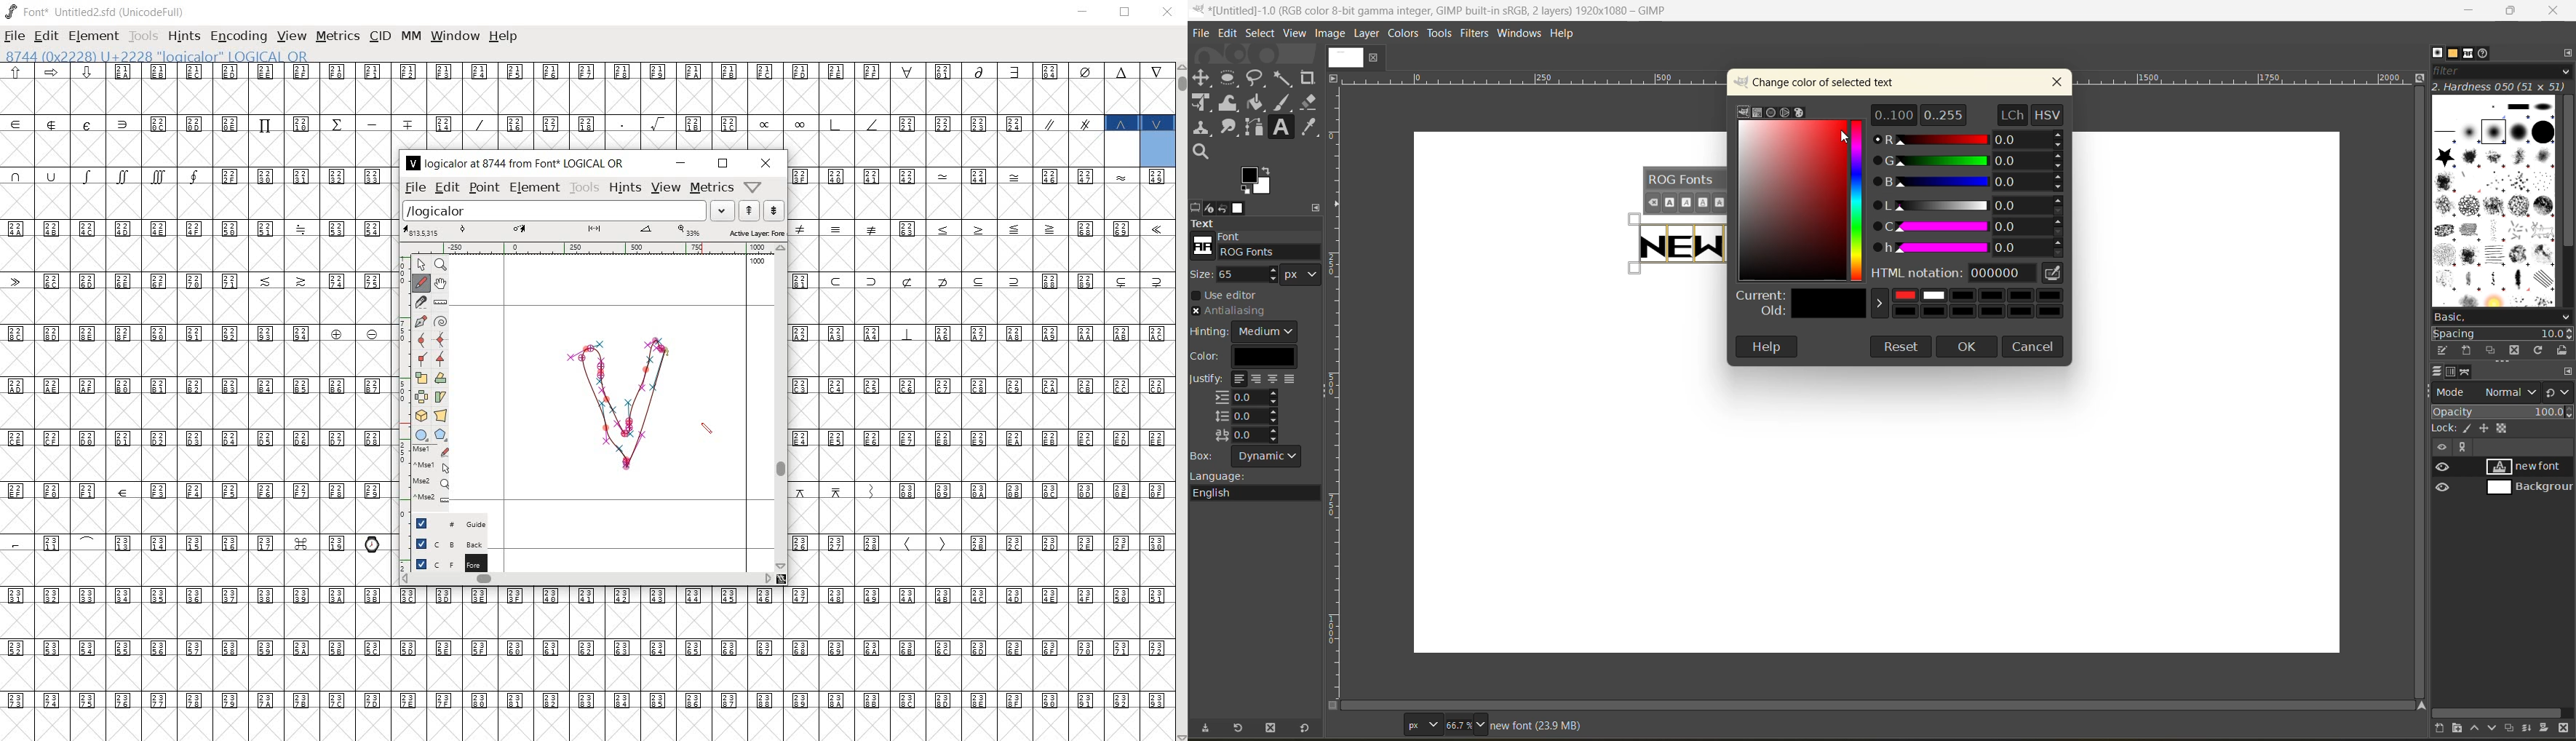  Describe the element at coordinates (619, 403) in the screenshot. I see `logical OR design` at that location.